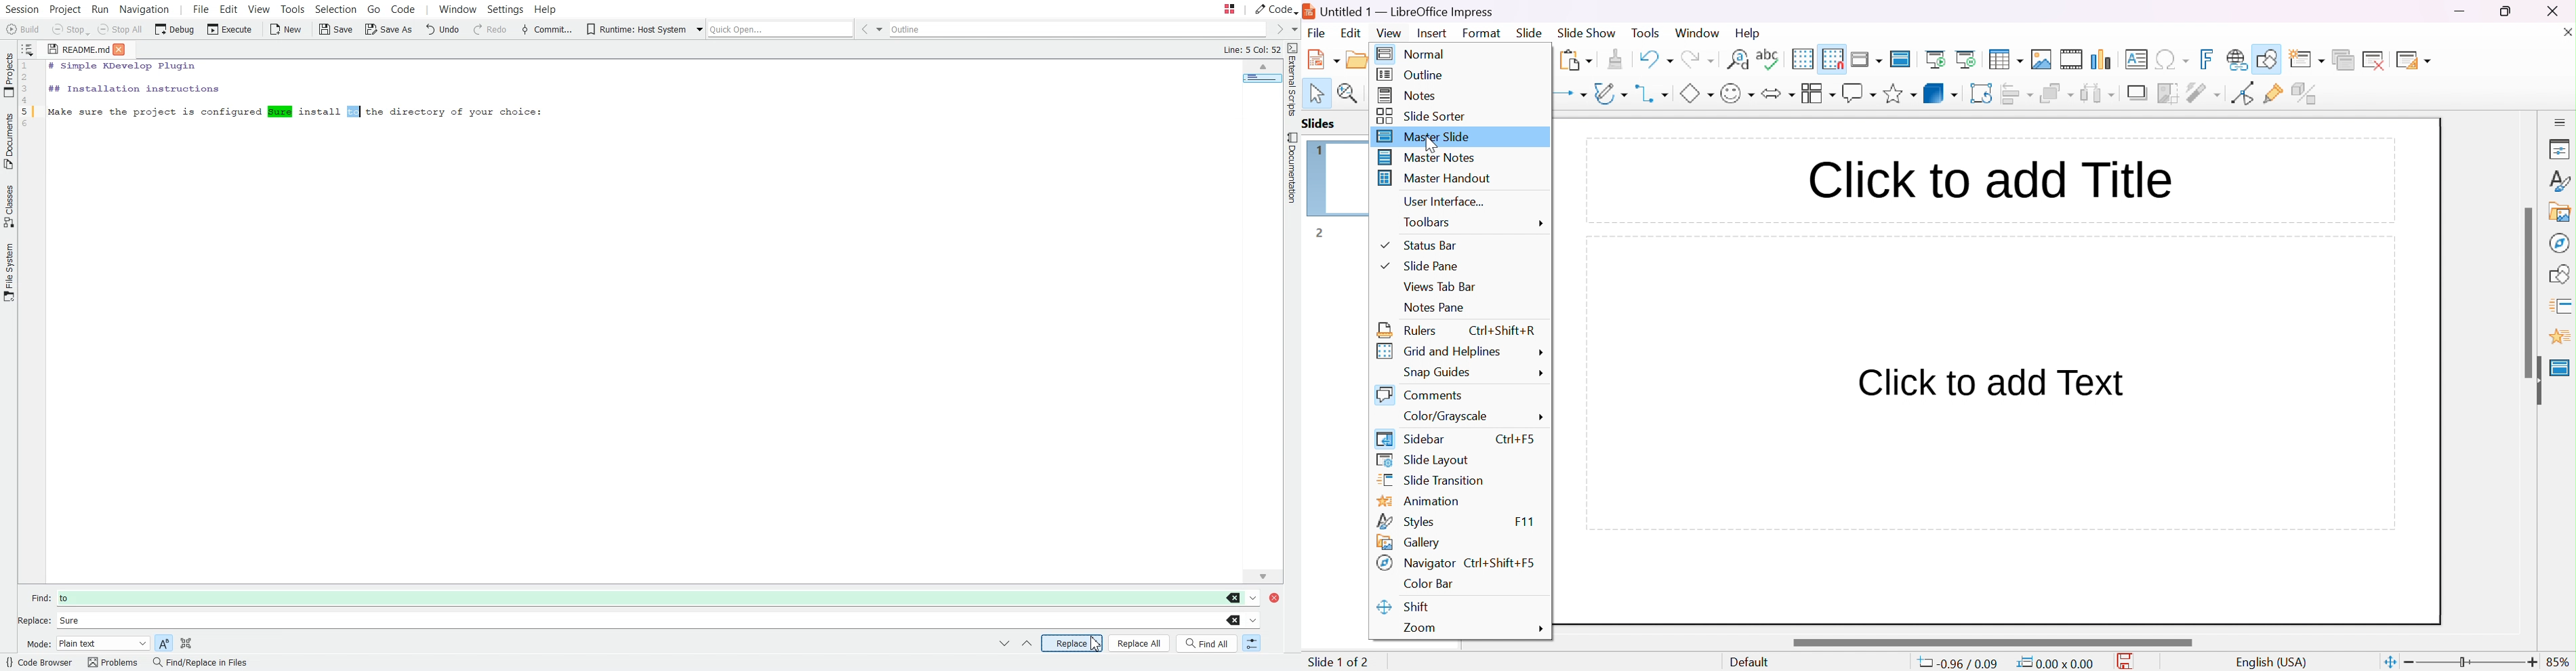  I want to click on open, so click(1364, 58).